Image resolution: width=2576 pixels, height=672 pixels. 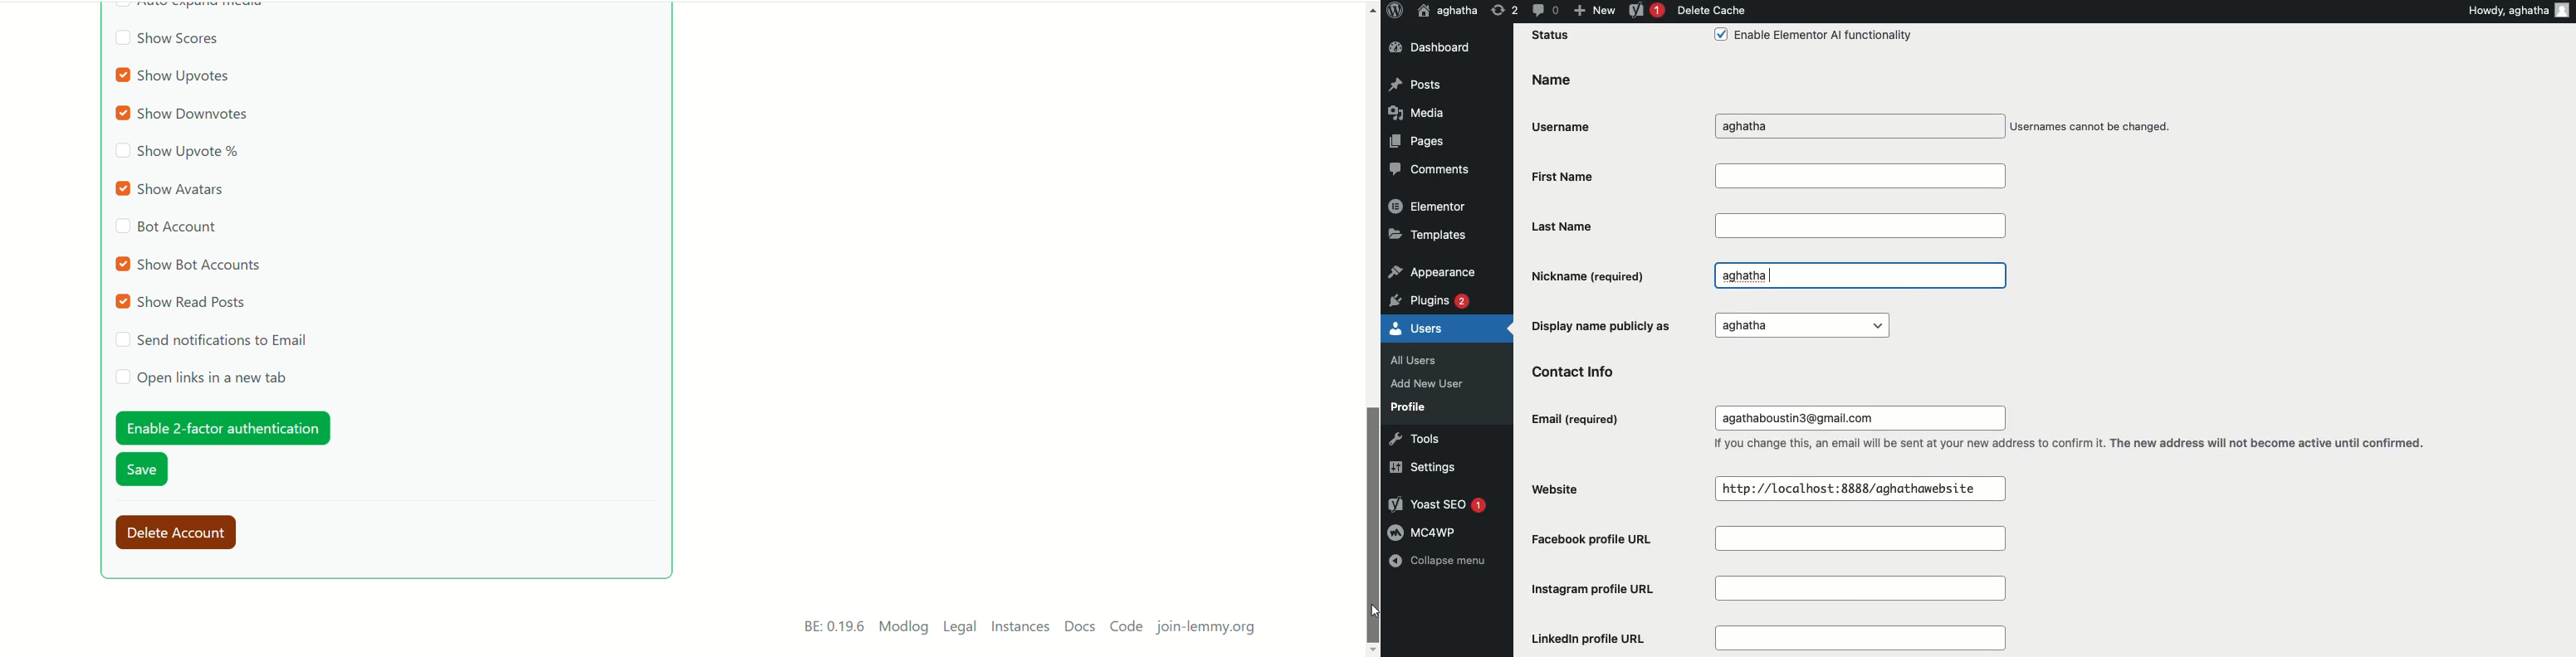 What do you see at coordinates (215, 340) in the screenshot?
I see `send notifications to email` at bounding box center [215, 340].